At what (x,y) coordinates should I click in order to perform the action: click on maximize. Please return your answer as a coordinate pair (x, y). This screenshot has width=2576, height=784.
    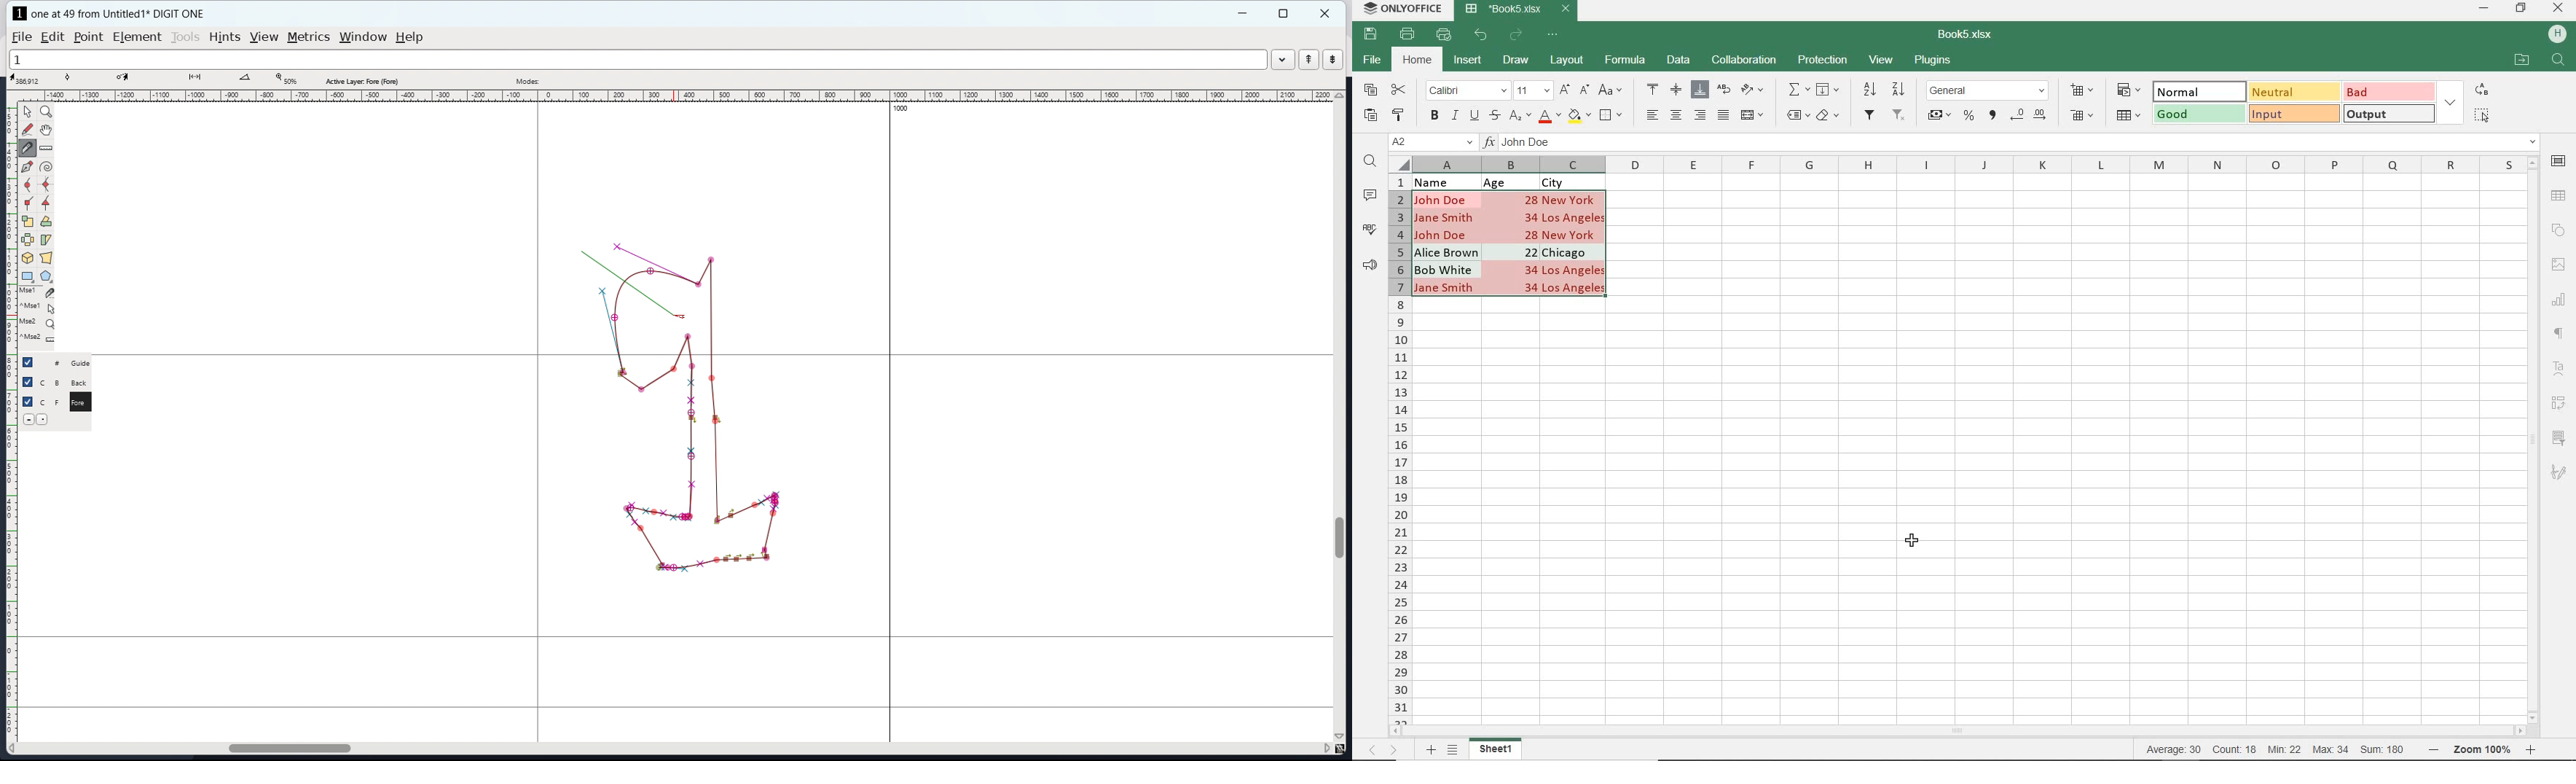
    Looking at the image, I should click on (1283, 13).